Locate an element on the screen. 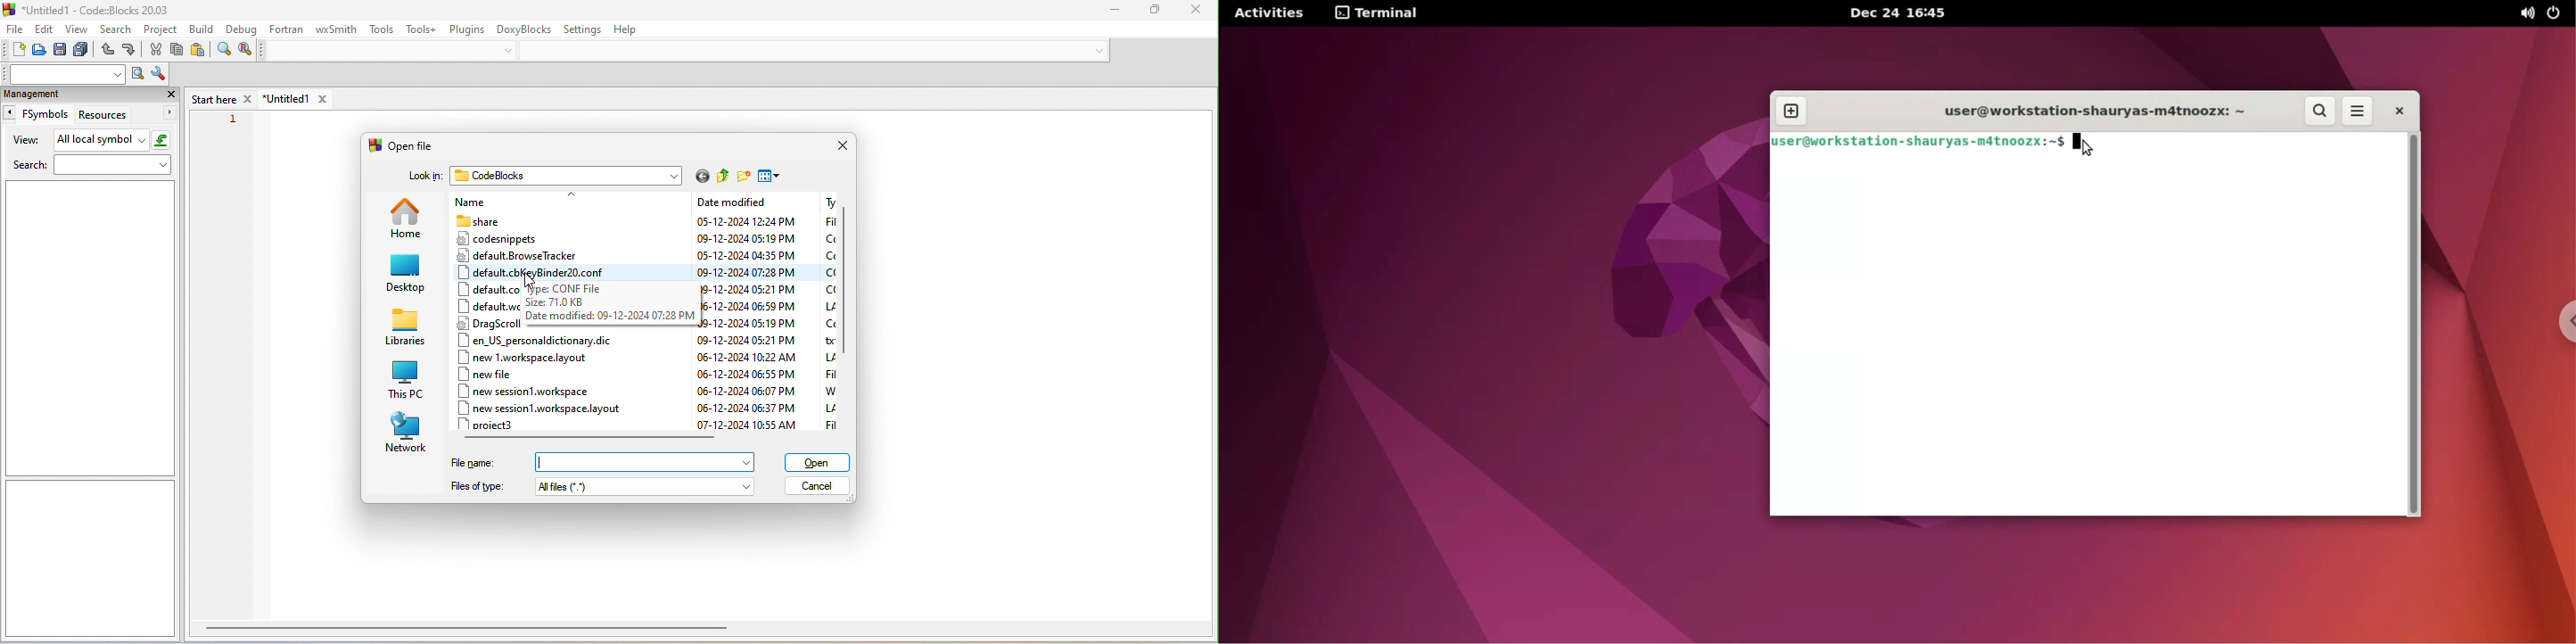  up one level is located at coordinates (722, 174).